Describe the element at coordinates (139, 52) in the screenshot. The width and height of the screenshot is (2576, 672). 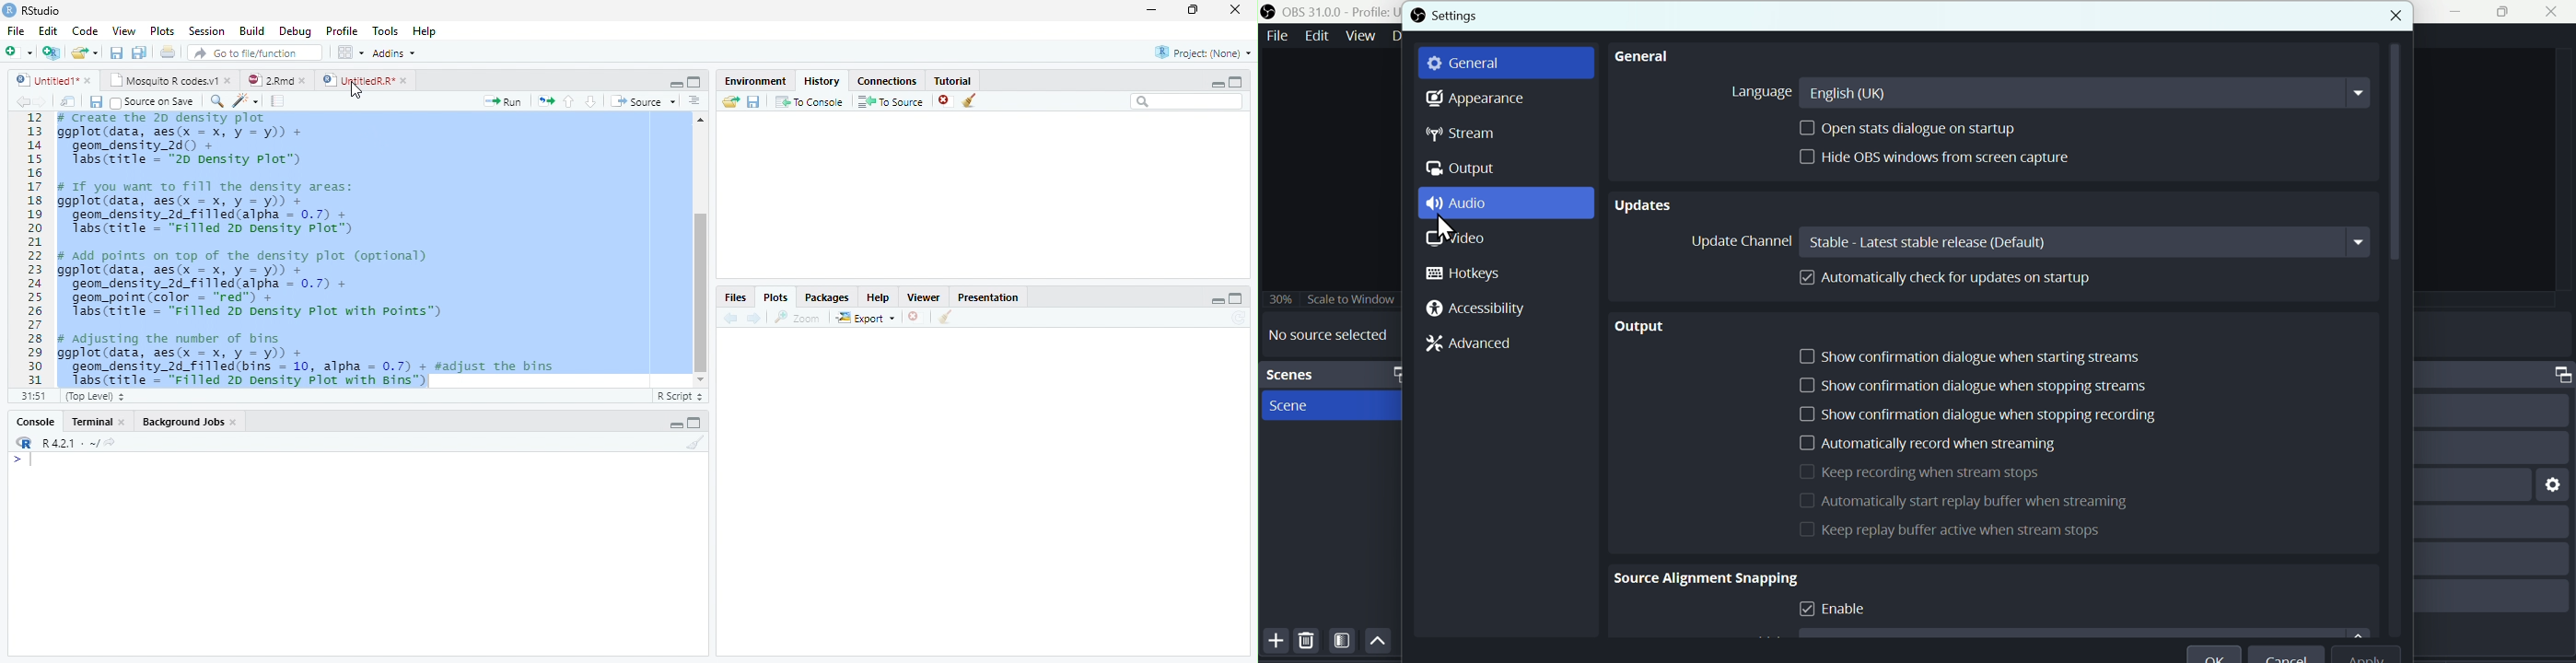
I see `save all open document` at that location.